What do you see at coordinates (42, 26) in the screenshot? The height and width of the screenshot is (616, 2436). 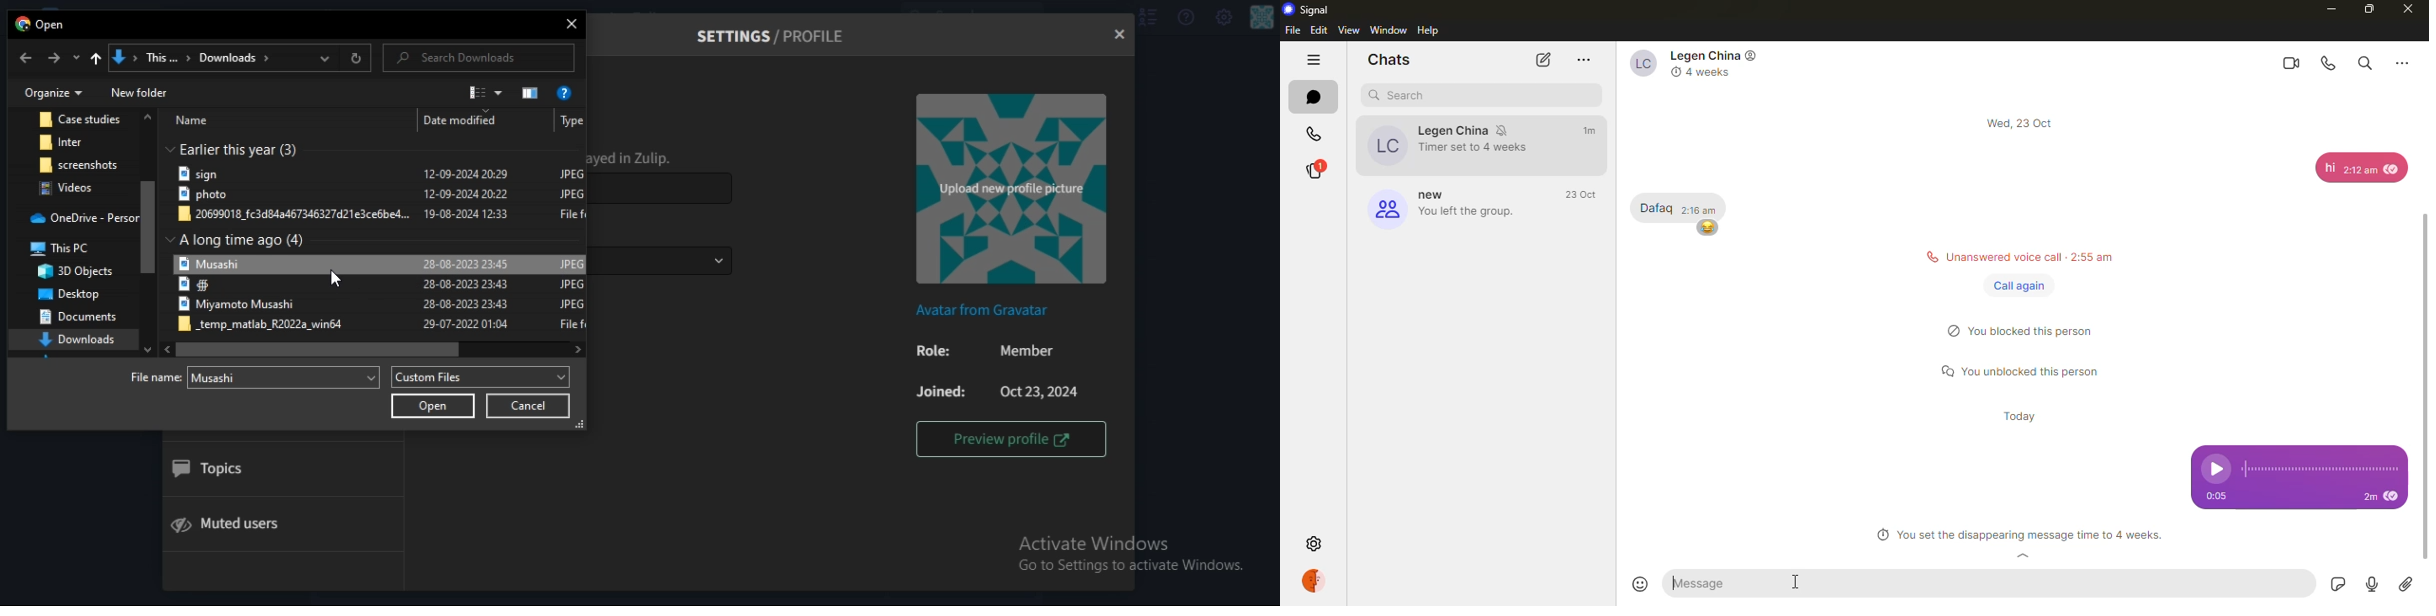 I see `text` at bounding box center [42, 26].